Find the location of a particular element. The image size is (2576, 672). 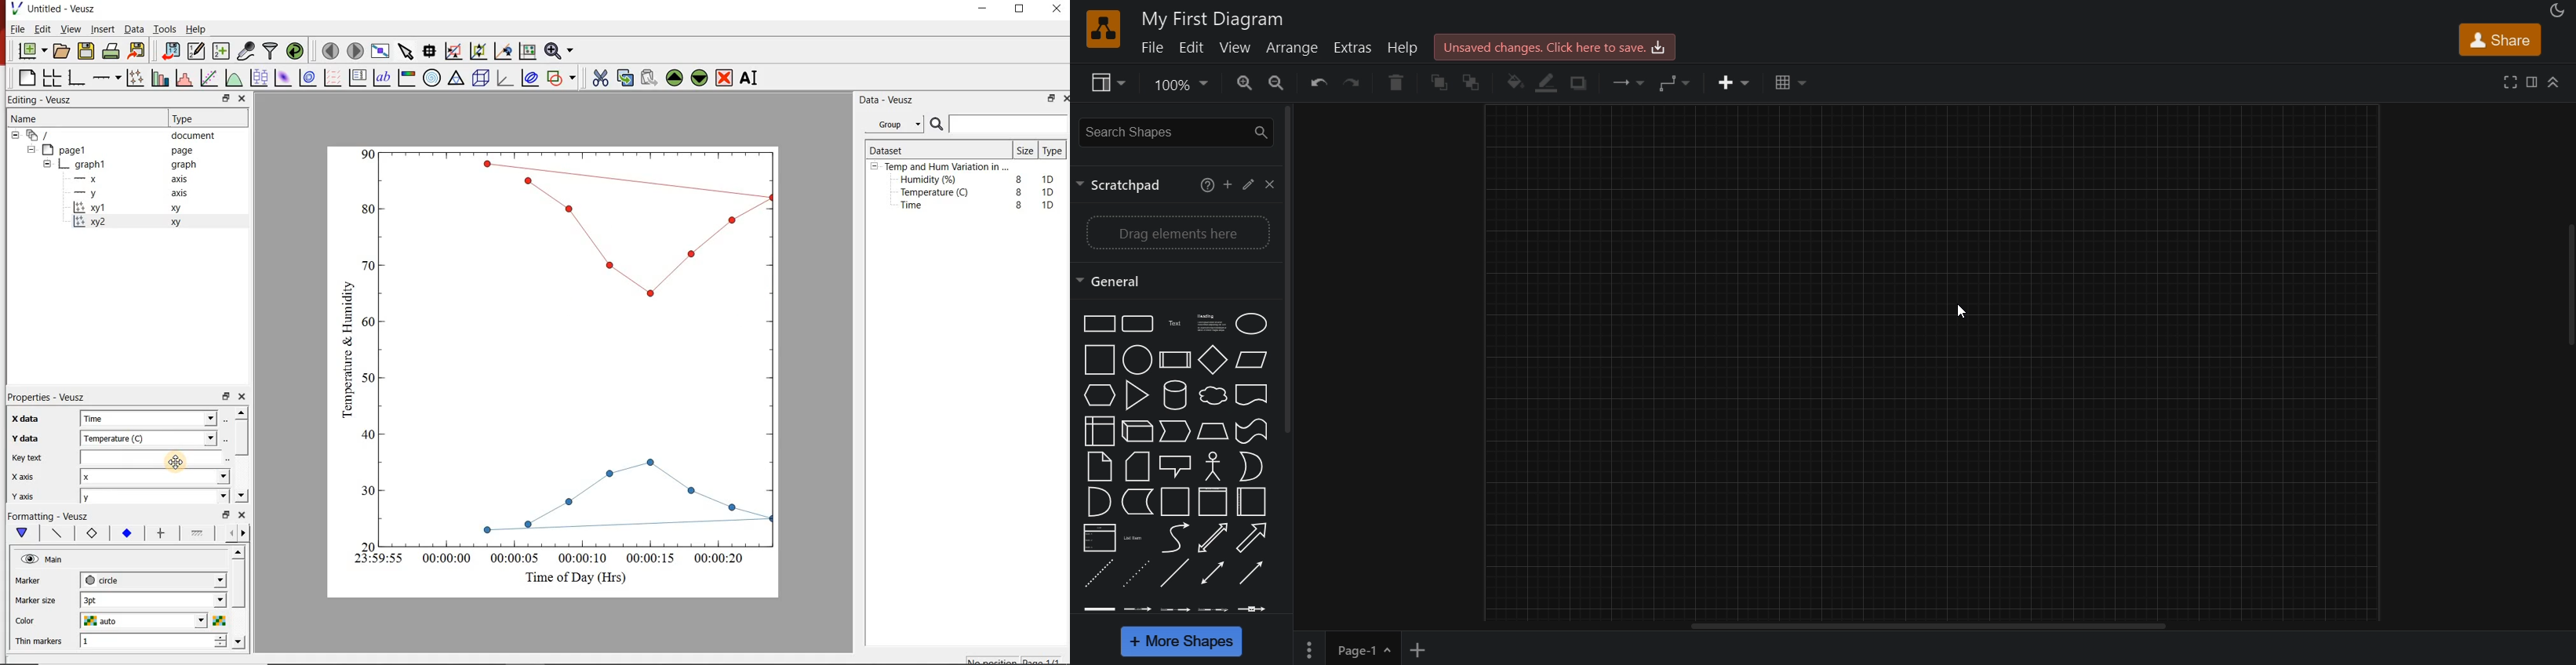

general is located at coordinates (1118, 280).